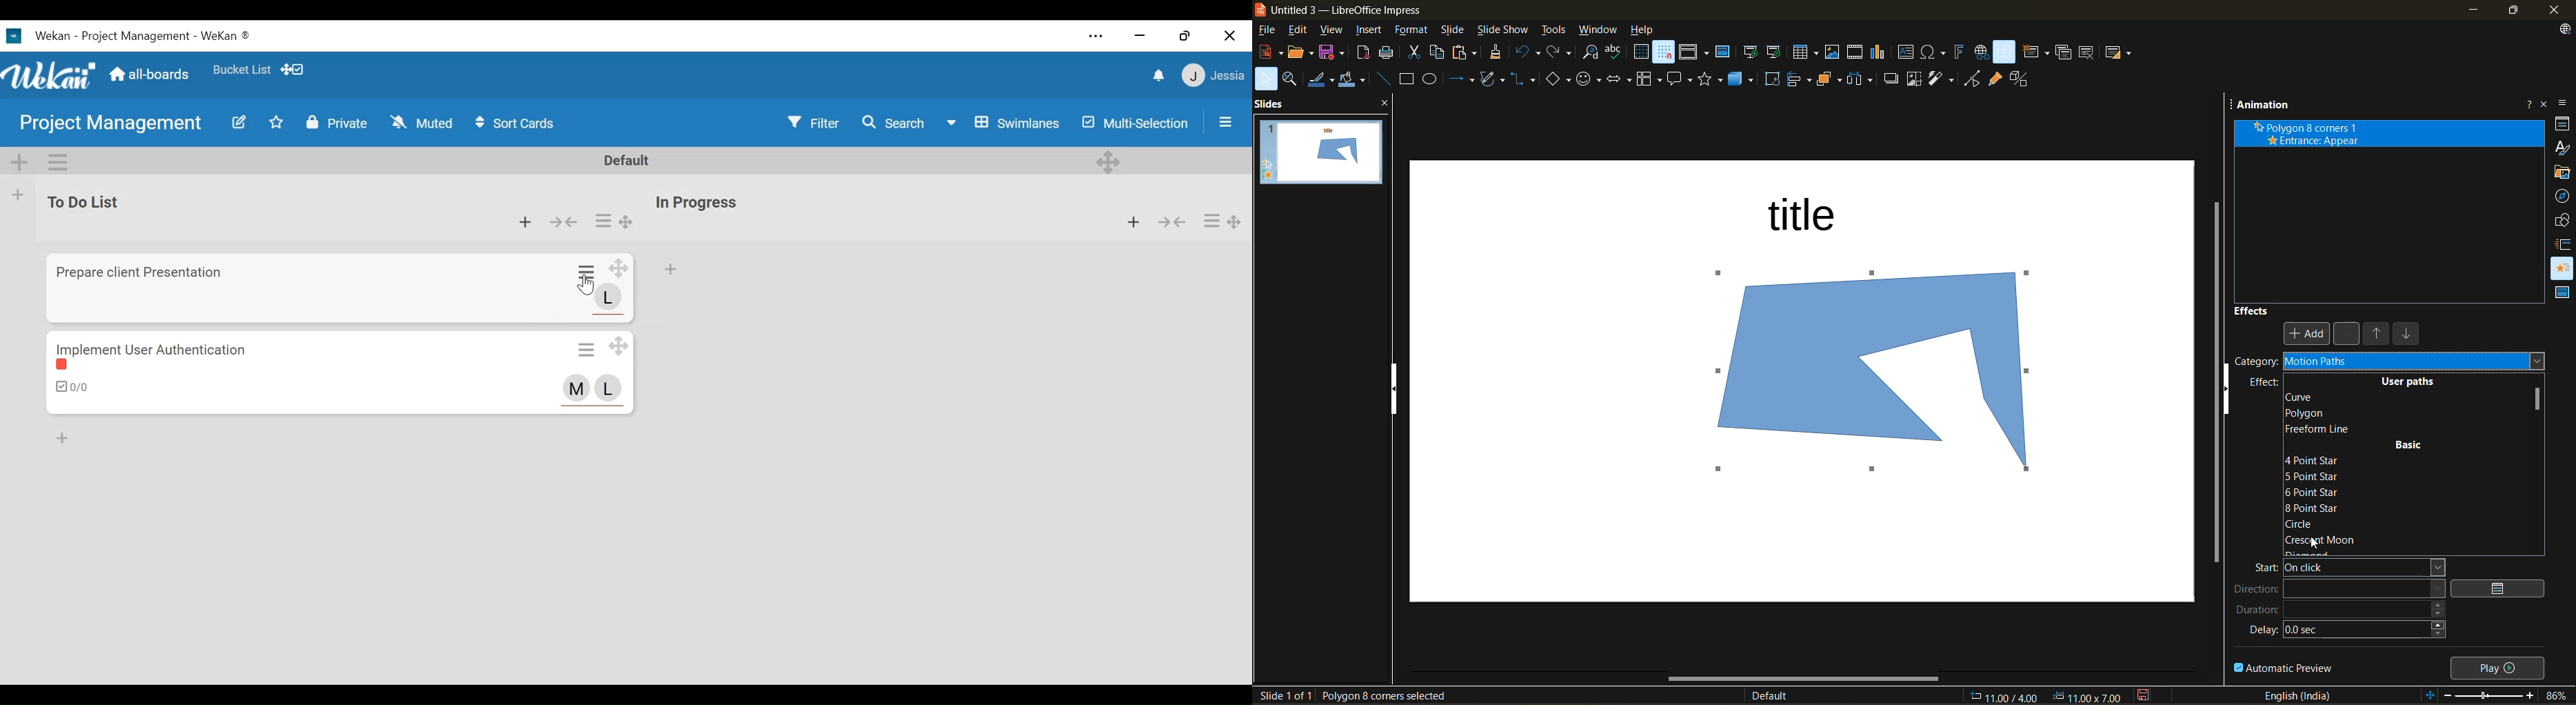 This screenshot has height=728, width=2576. Describe the element at coordinates (2406, 337) in the screenshot. I see `move down` at that location.